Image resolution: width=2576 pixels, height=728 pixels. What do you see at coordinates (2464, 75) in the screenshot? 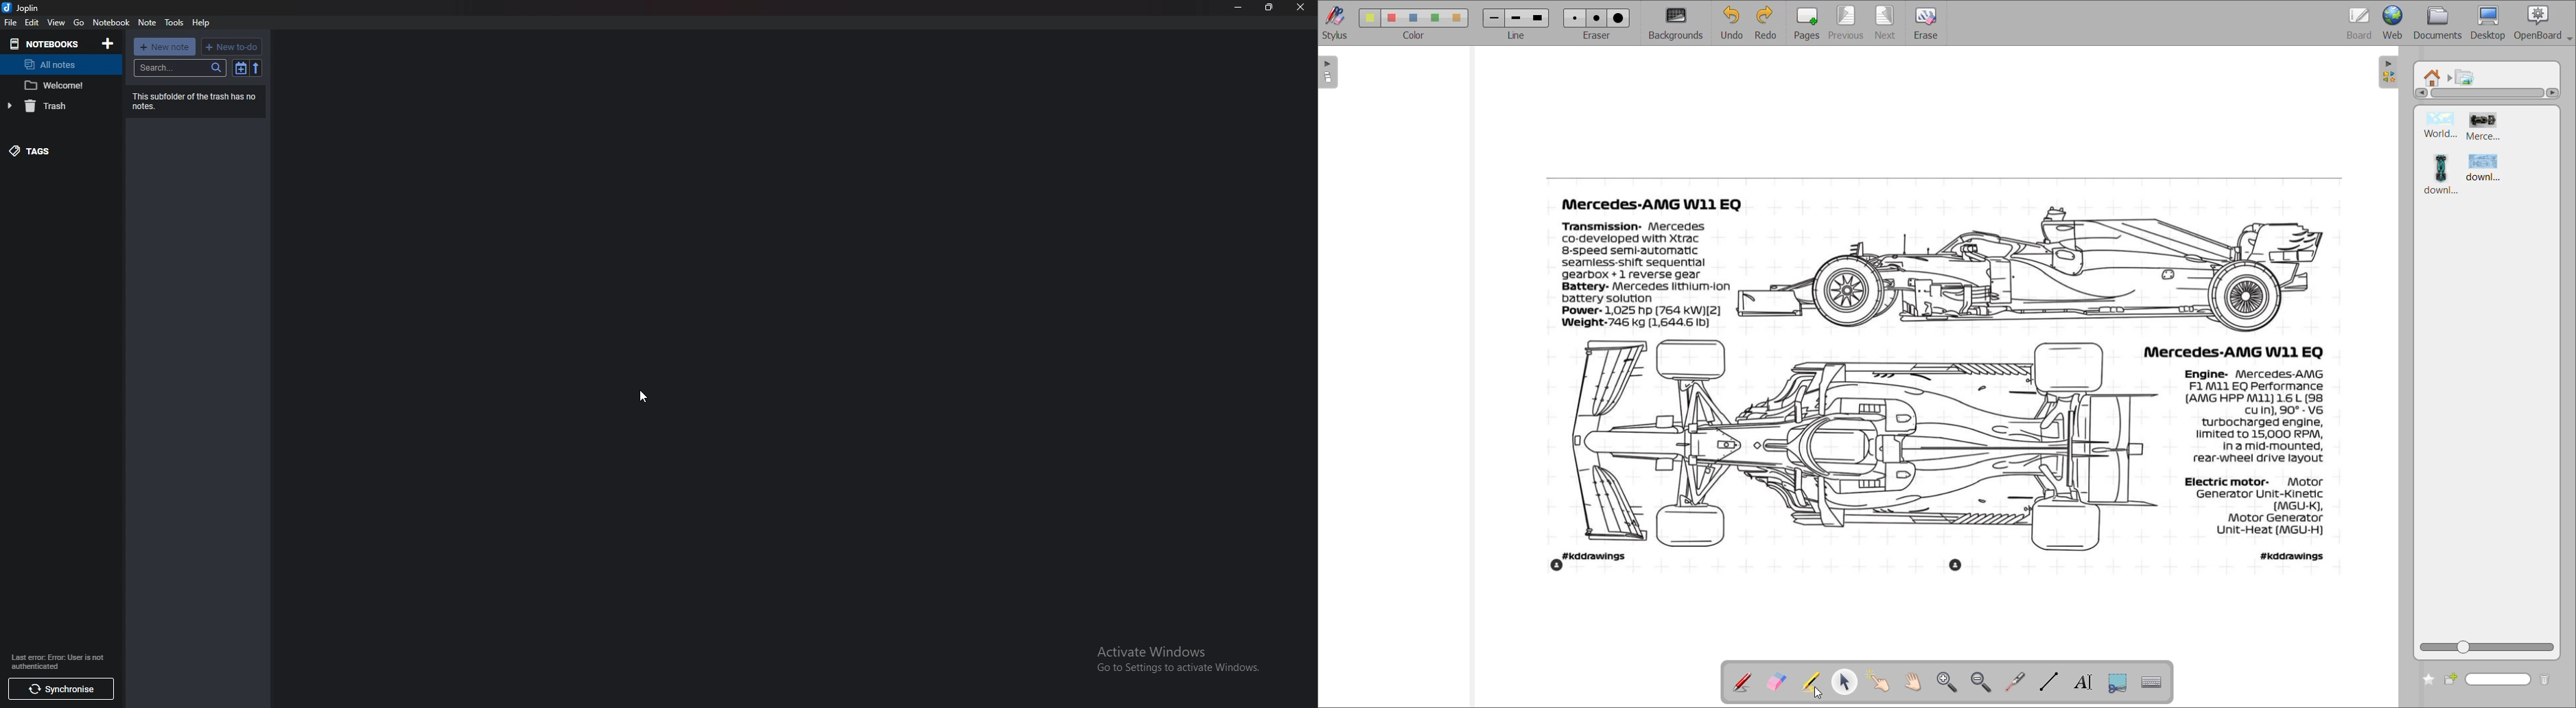
I see `pictures` at bounding box center [2464, 75].